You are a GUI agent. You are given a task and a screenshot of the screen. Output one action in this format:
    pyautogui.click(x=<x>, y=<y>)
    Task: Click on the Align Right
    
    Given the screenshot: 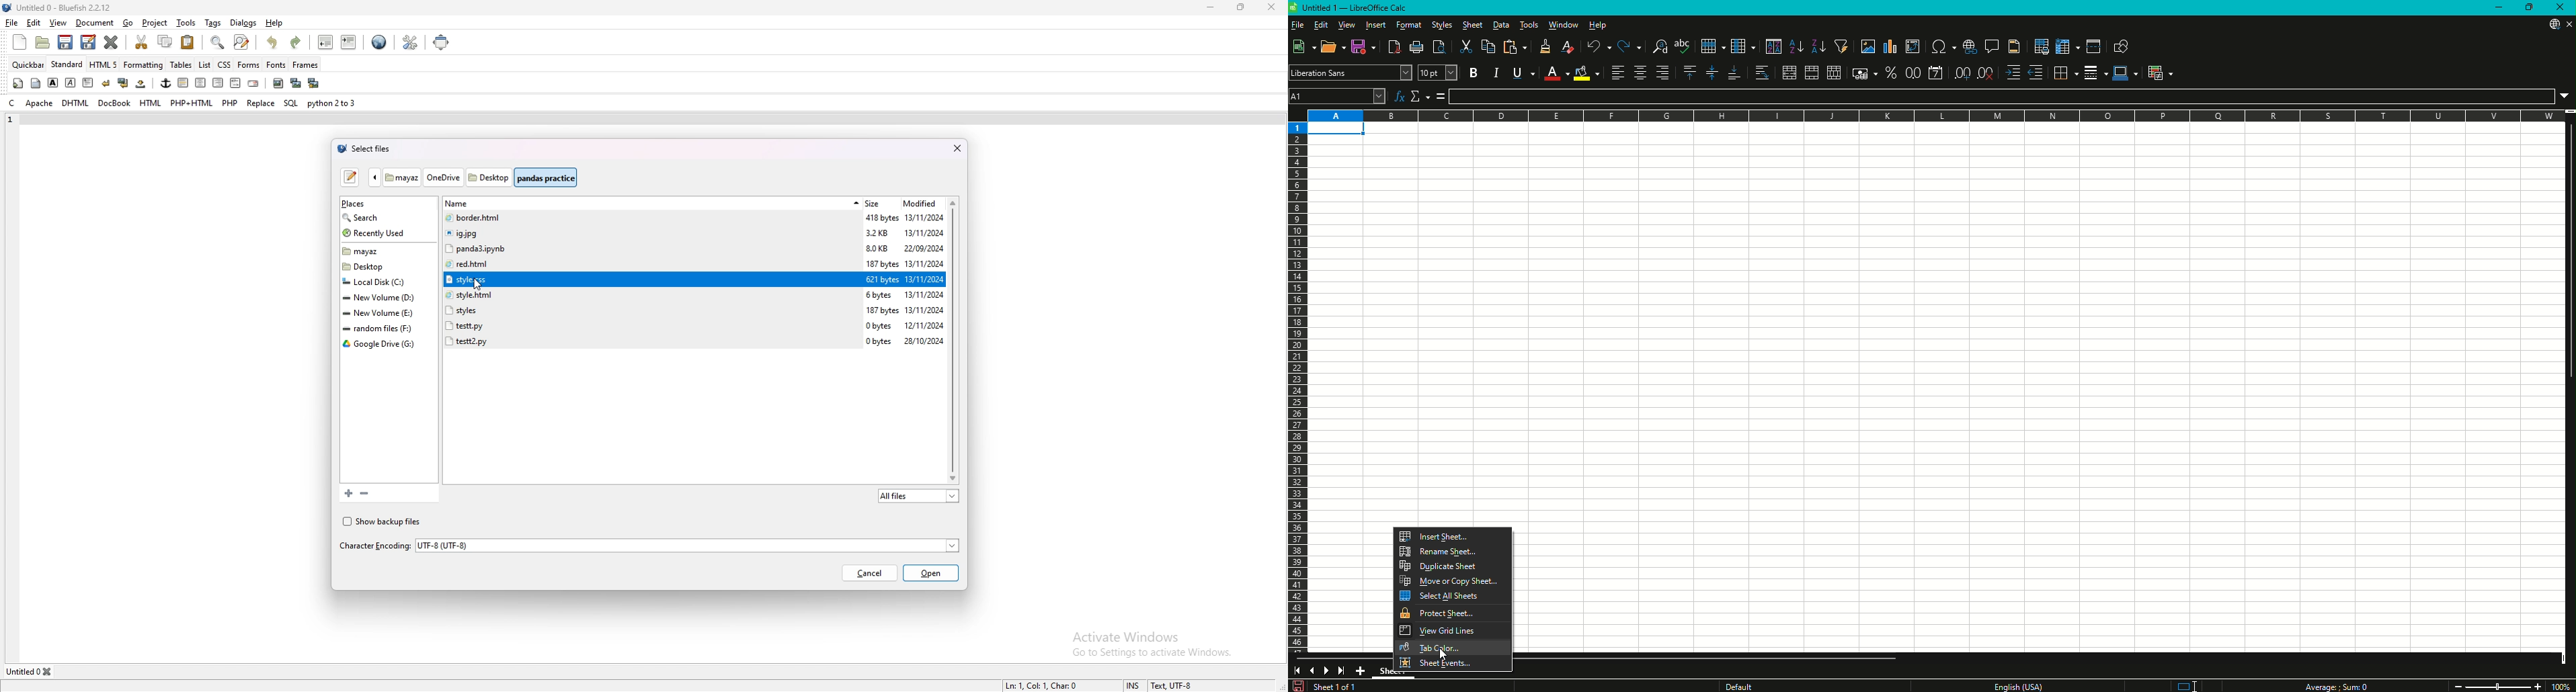 What is the action you would take?
    pyautogui.click(x=1662, y=73)
    